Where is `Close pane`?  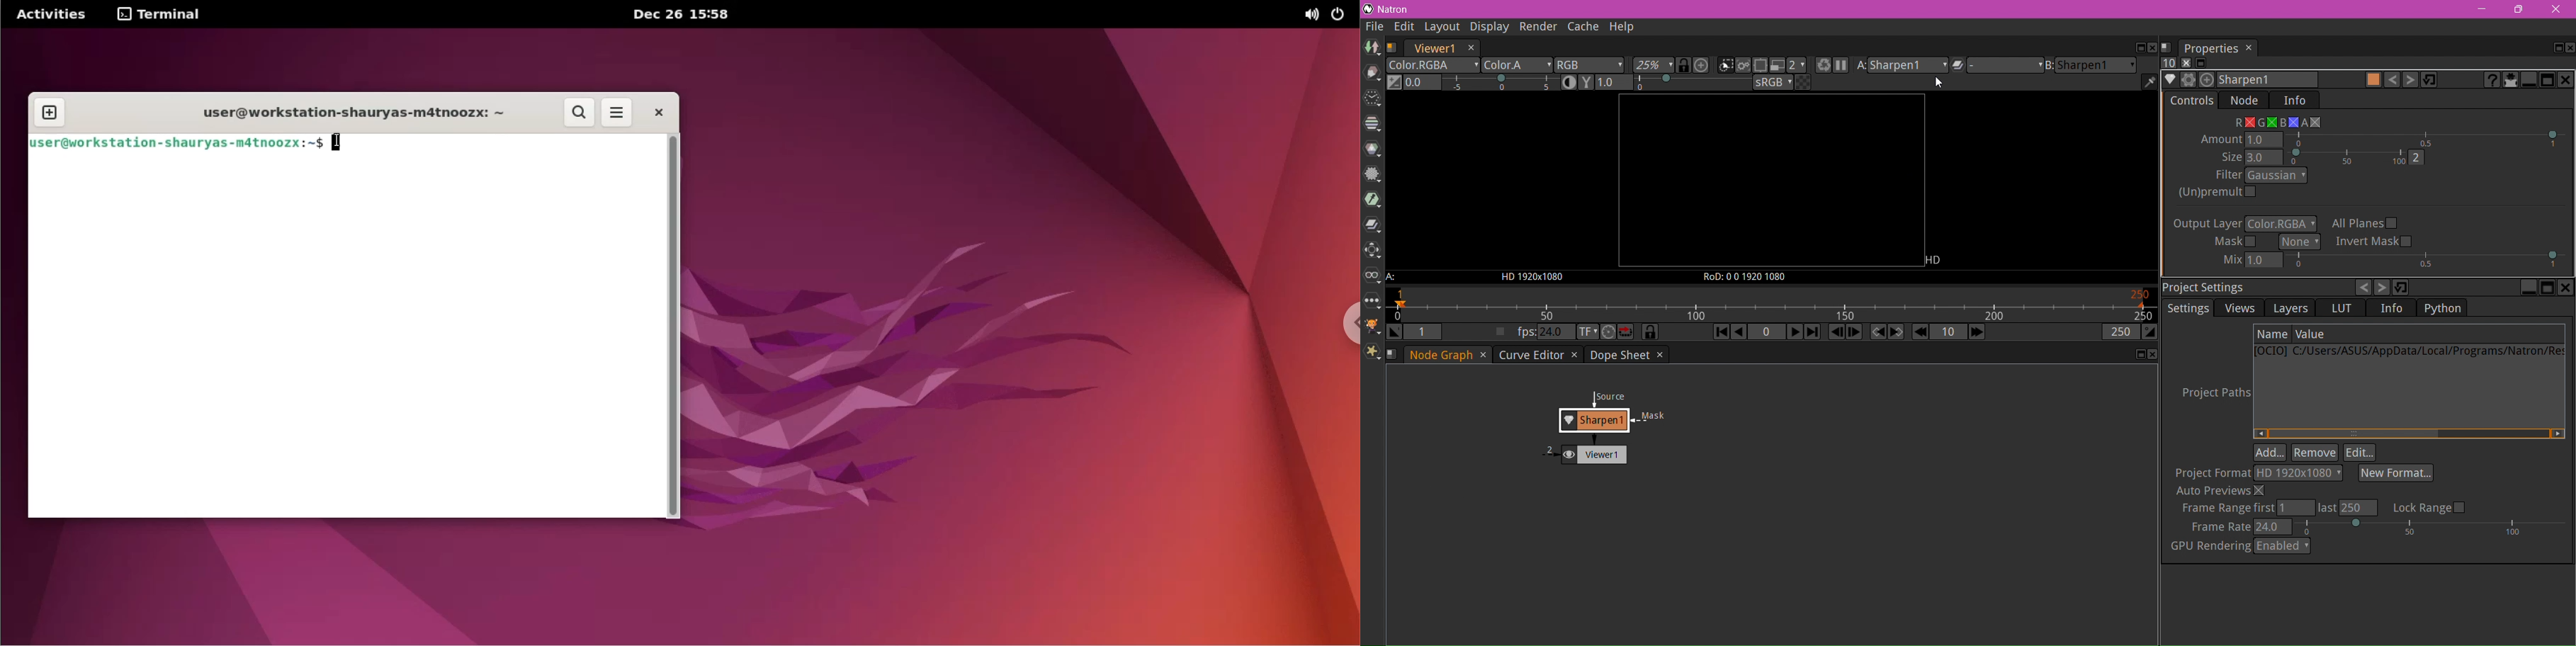 Close pane is located at coordinates (2568, 79).